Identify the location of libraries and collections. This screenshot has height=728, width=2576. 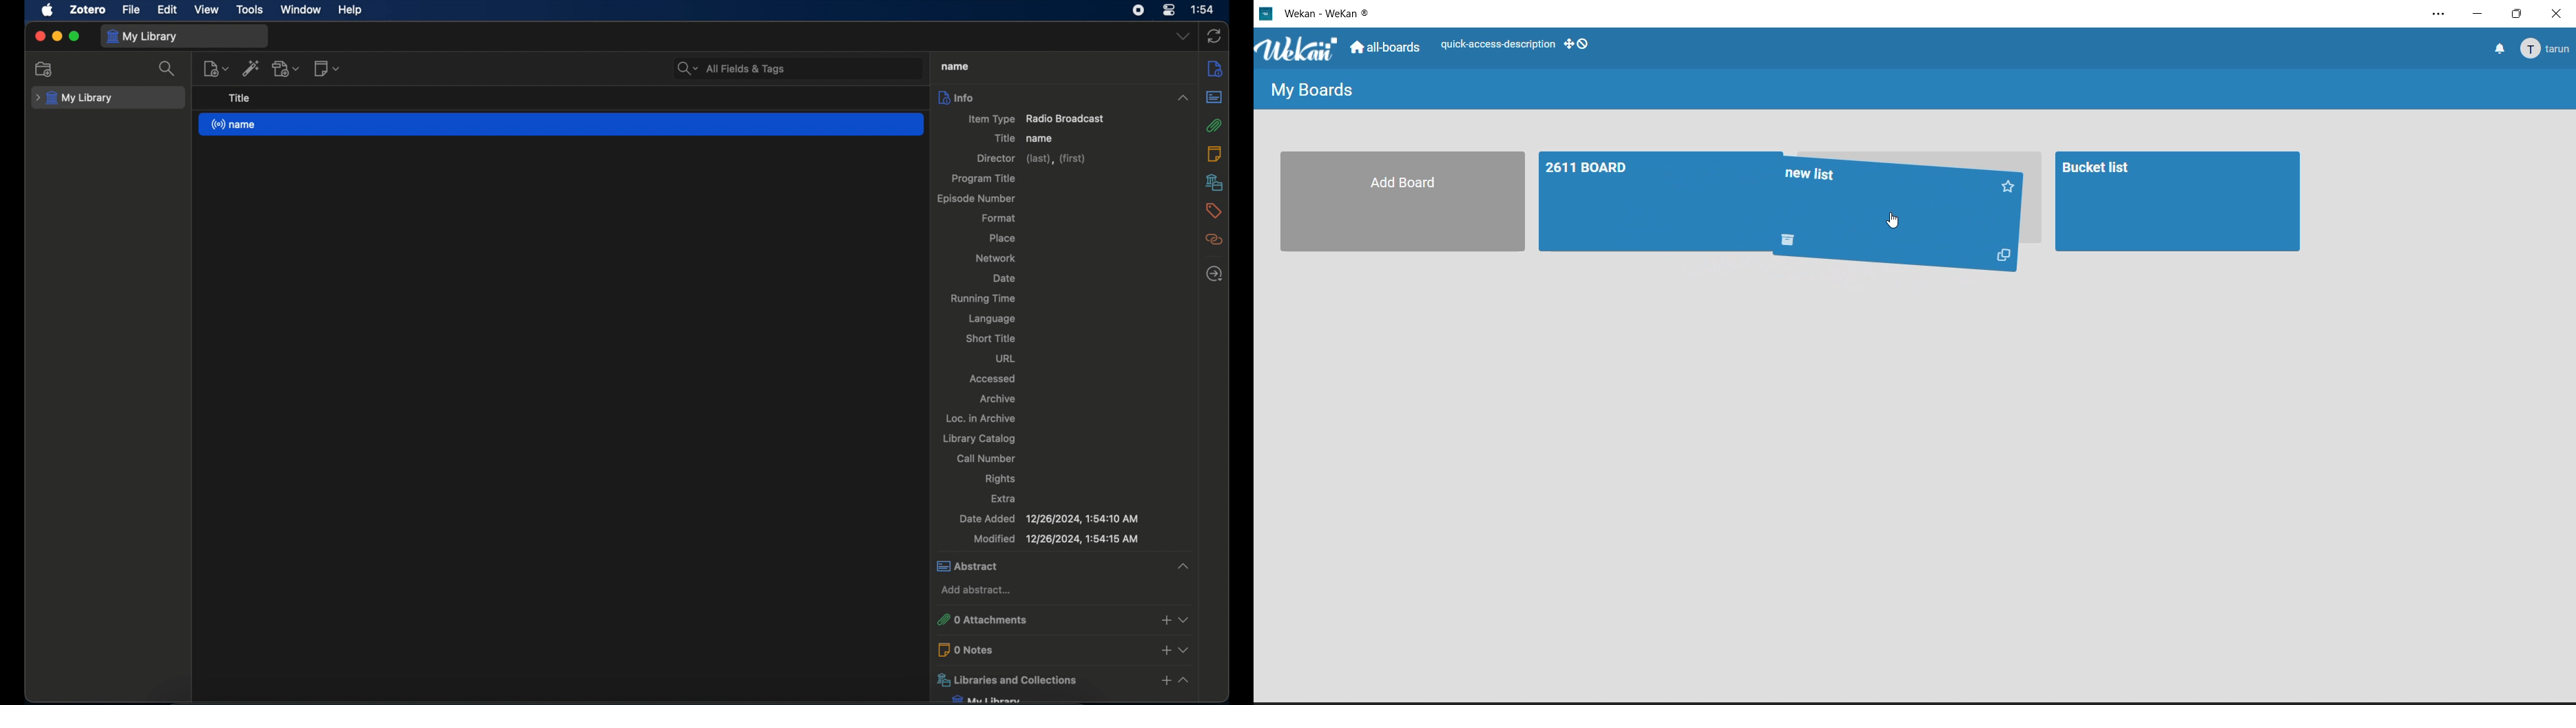
(1063, 680).